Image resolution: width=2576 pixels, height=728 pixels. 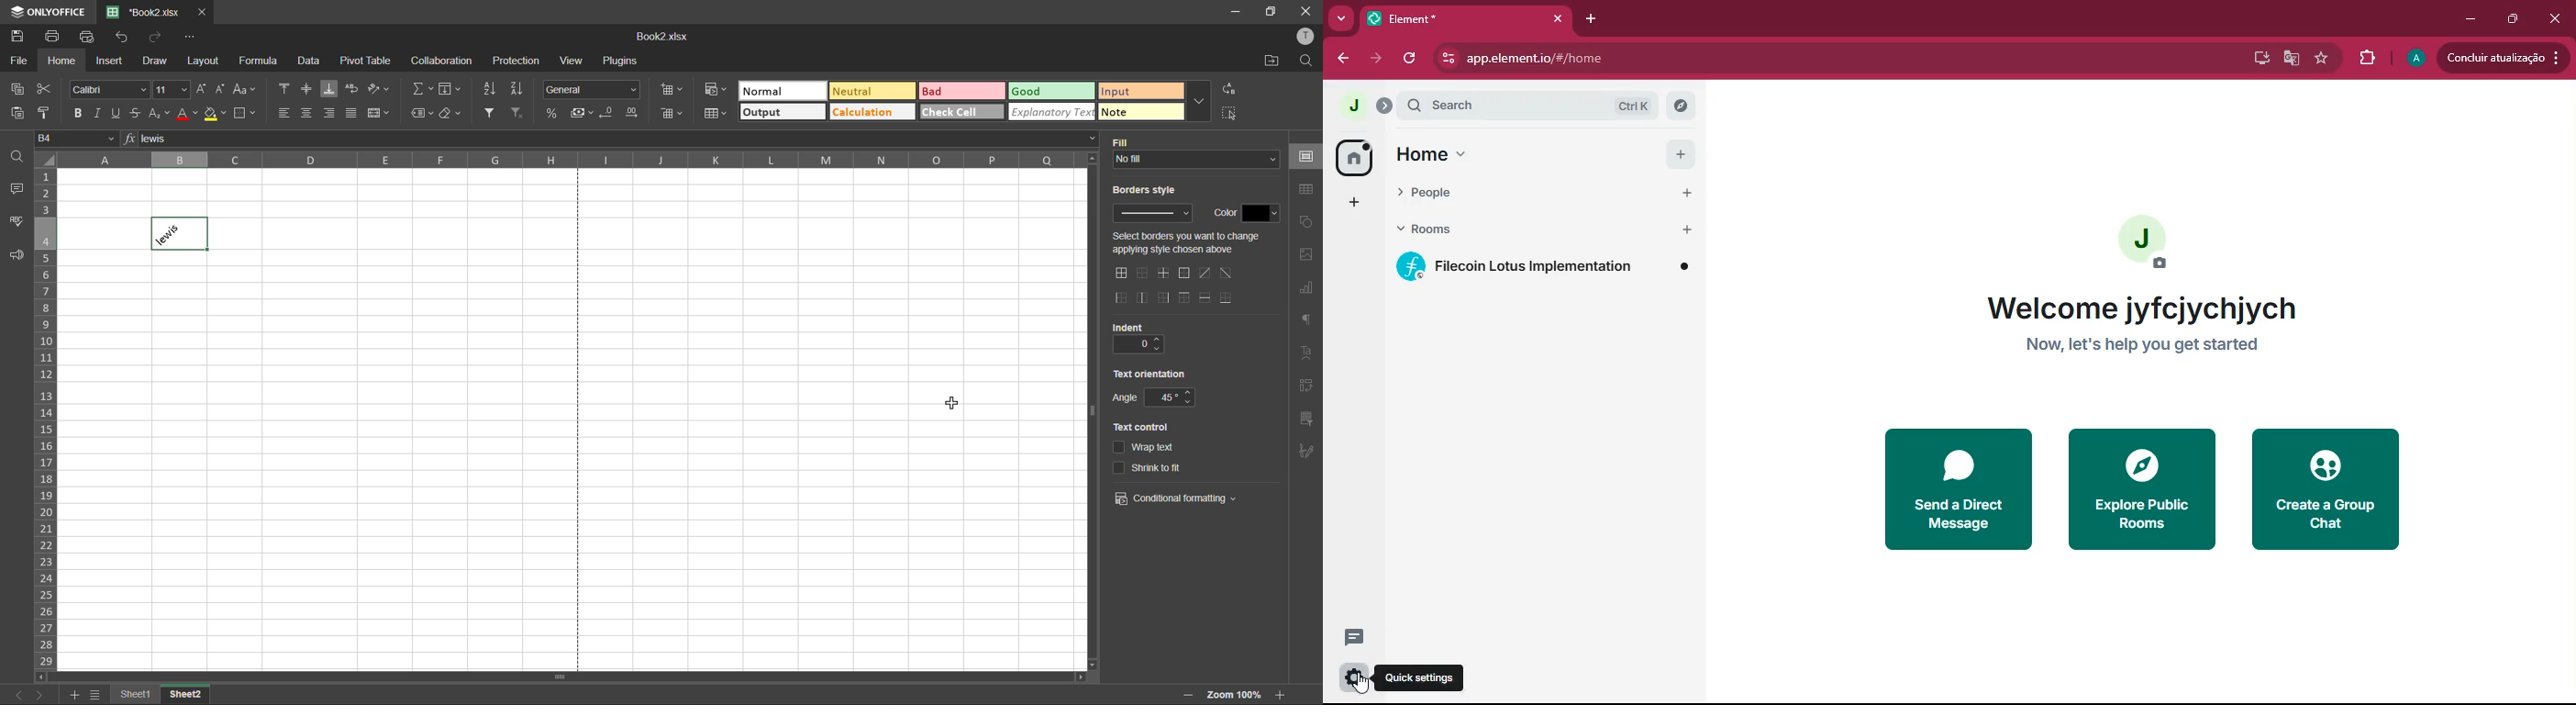 I want to click on open location, so click(x=1274, y=61).